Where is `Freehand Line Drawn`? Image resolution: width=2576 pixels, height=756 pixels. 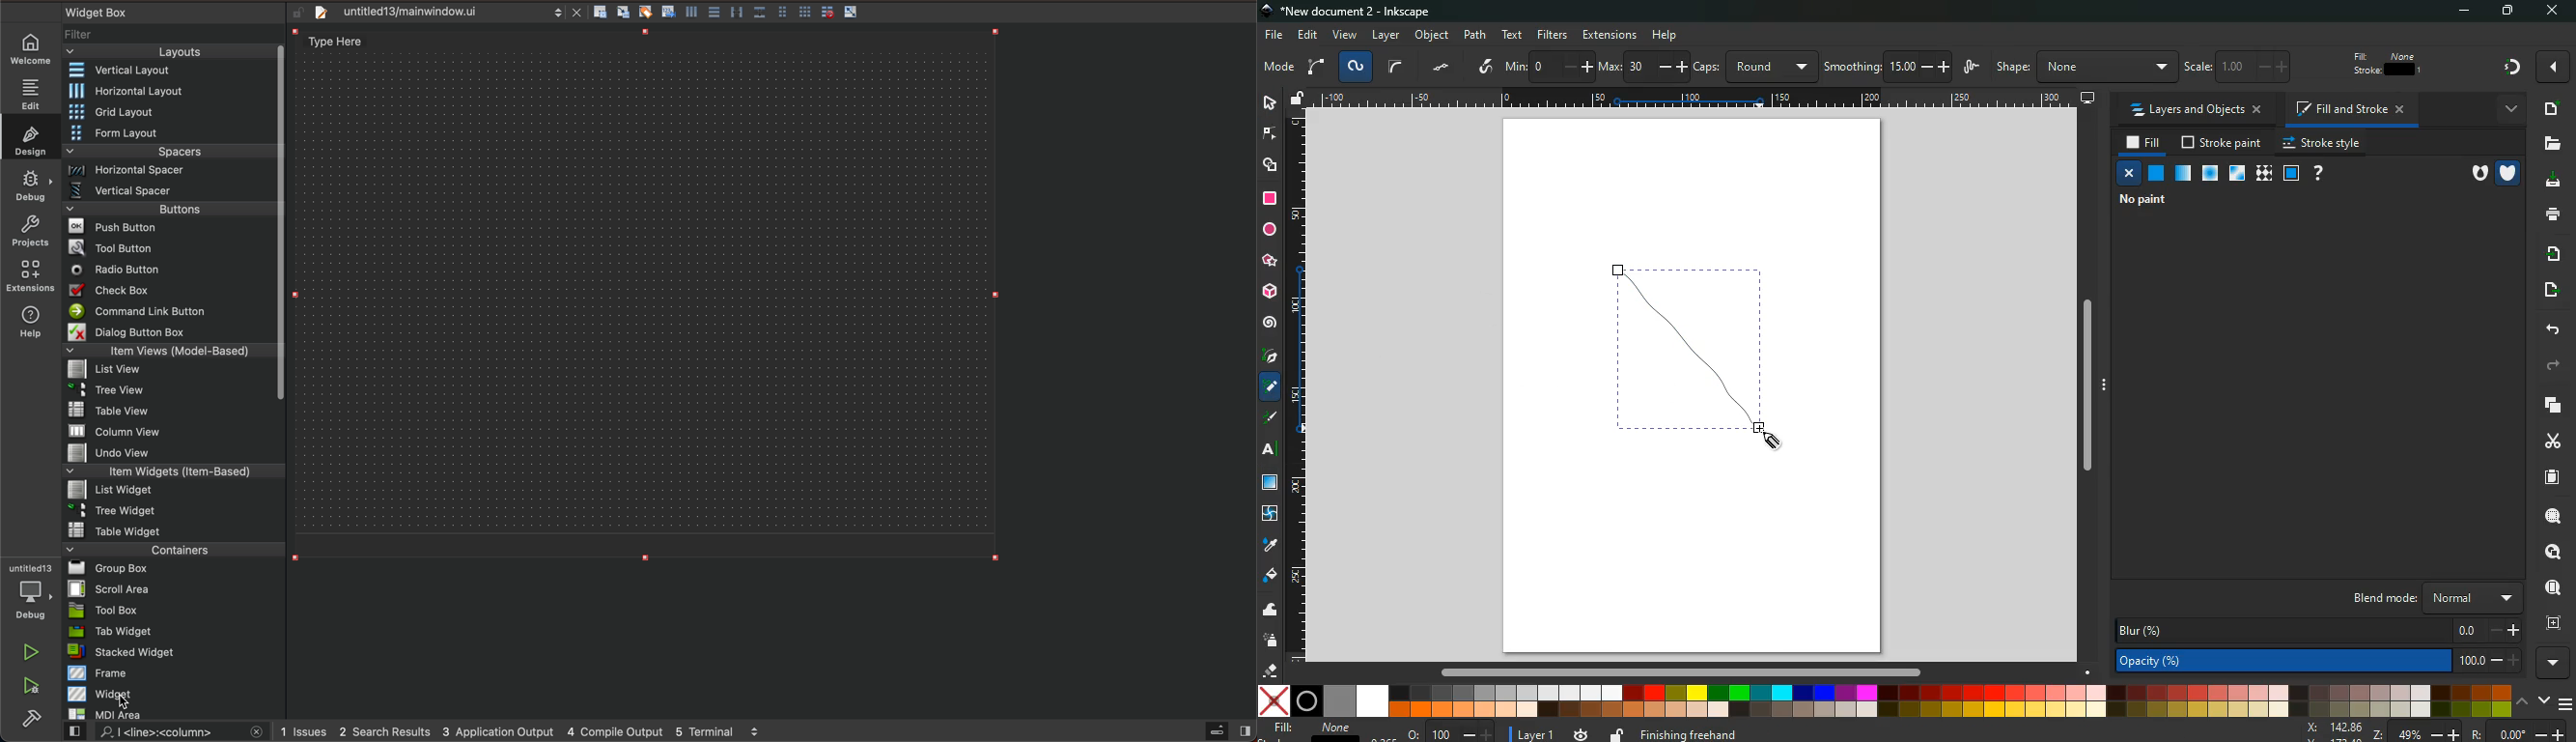
Freehand Line Drawn is located at coordinates (1688, 348).